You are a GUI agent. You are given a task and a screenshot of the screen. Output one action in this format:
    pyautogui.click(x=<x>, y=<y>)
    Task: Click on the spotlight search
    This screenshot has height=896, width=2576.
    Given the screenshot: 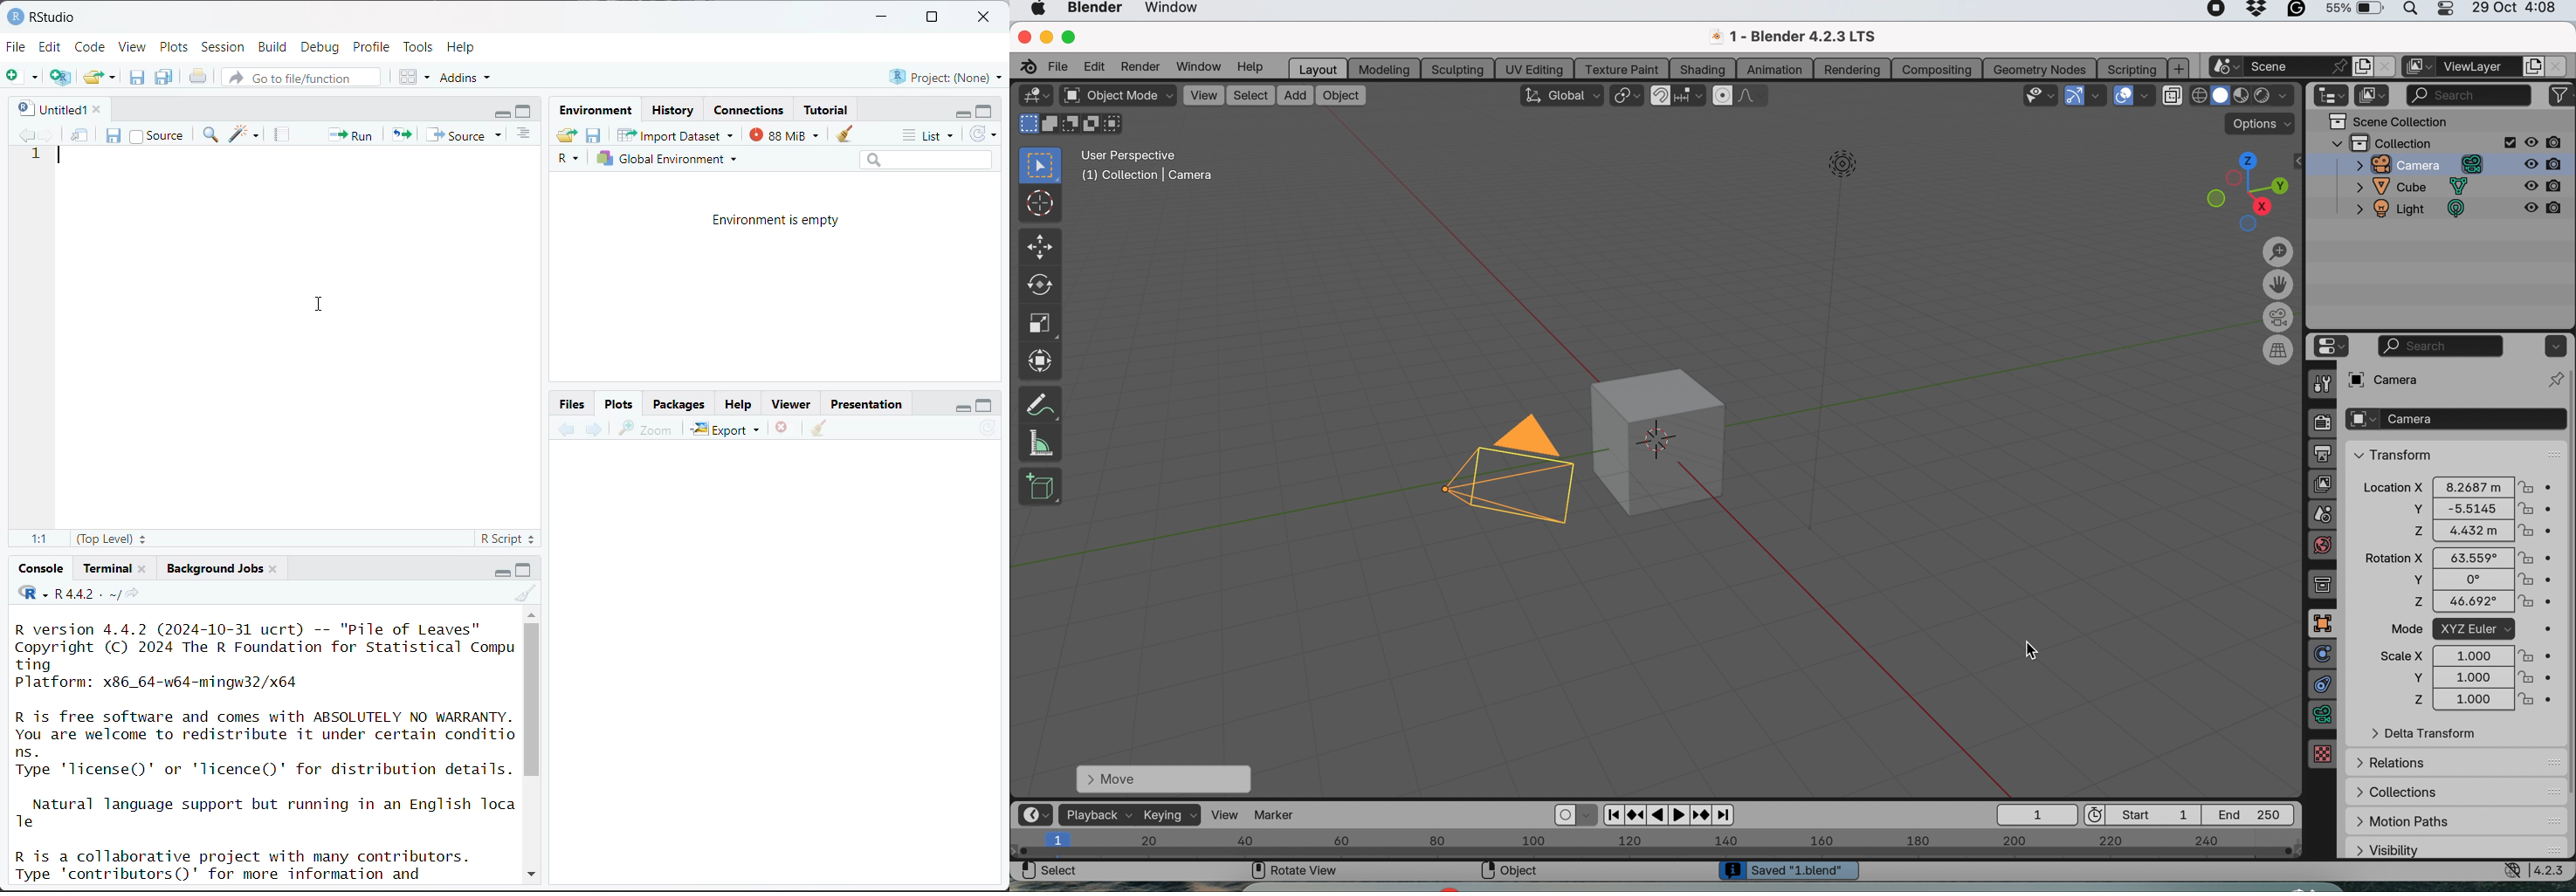 What is the action you would take?
    pyautogui.click(x=2409, y=11)
    